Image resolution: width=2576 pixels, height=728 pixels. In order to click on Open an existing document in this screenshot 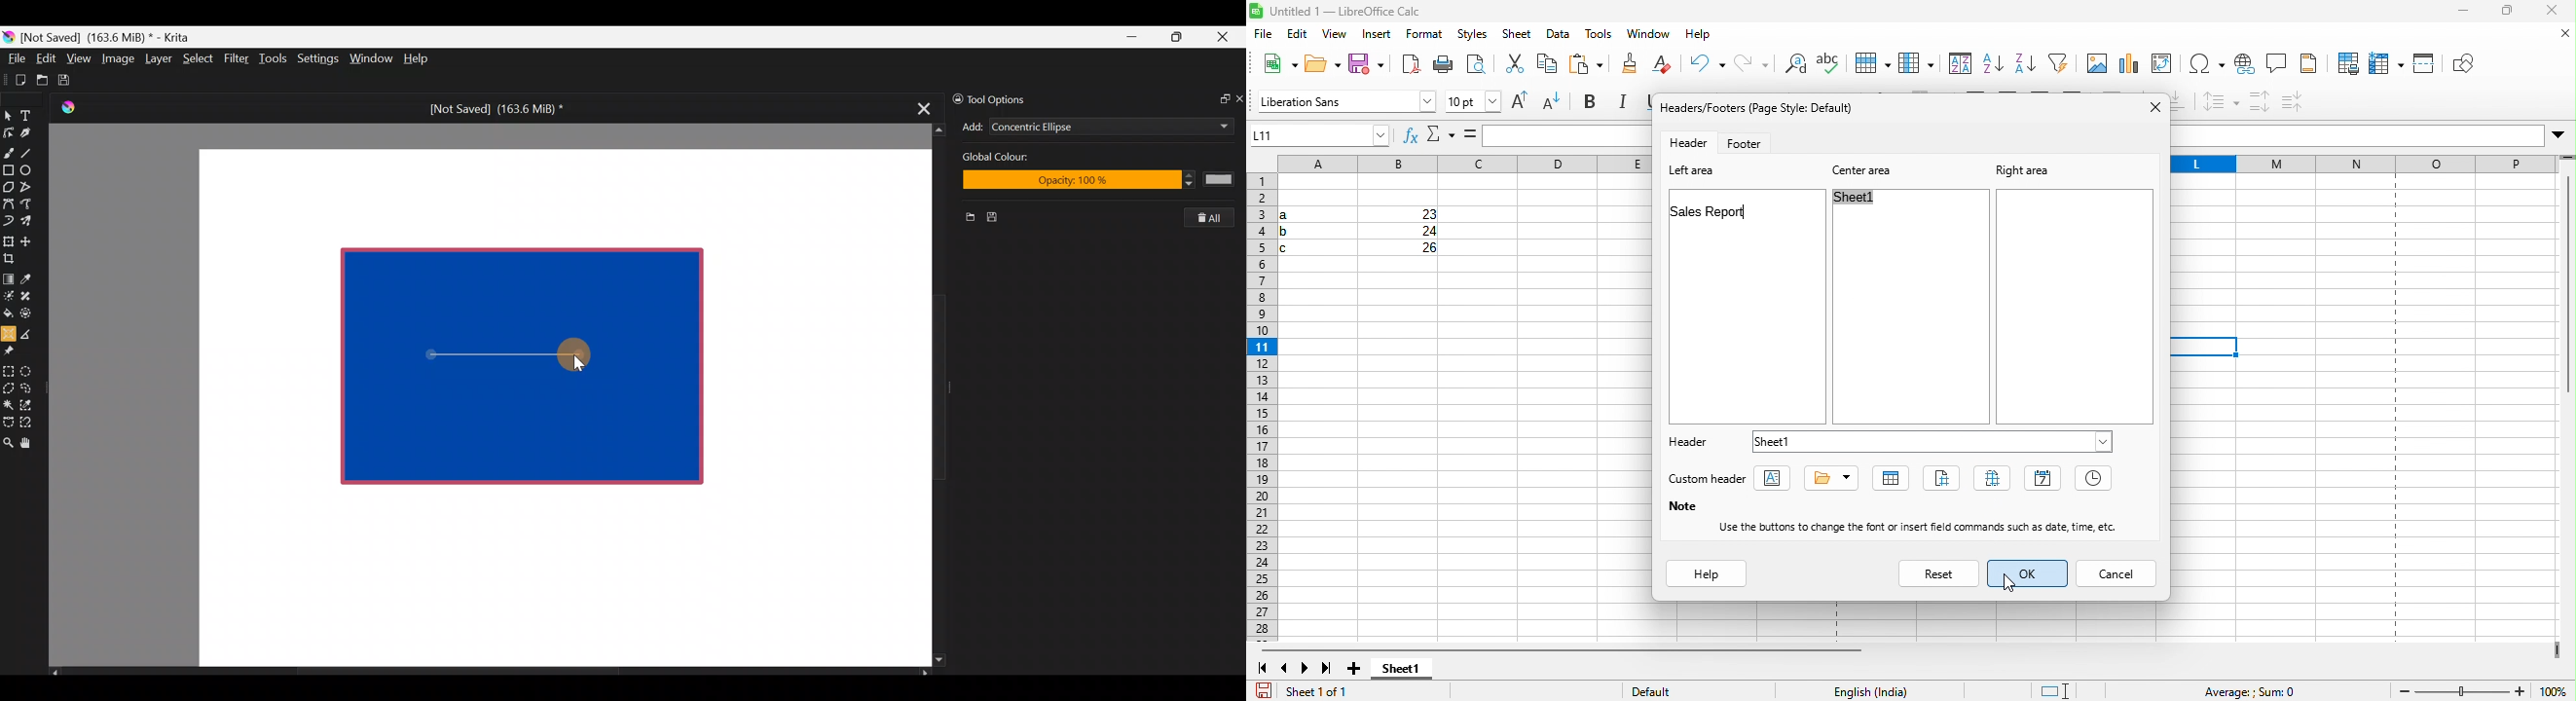, I will do `click(43, 82)`.